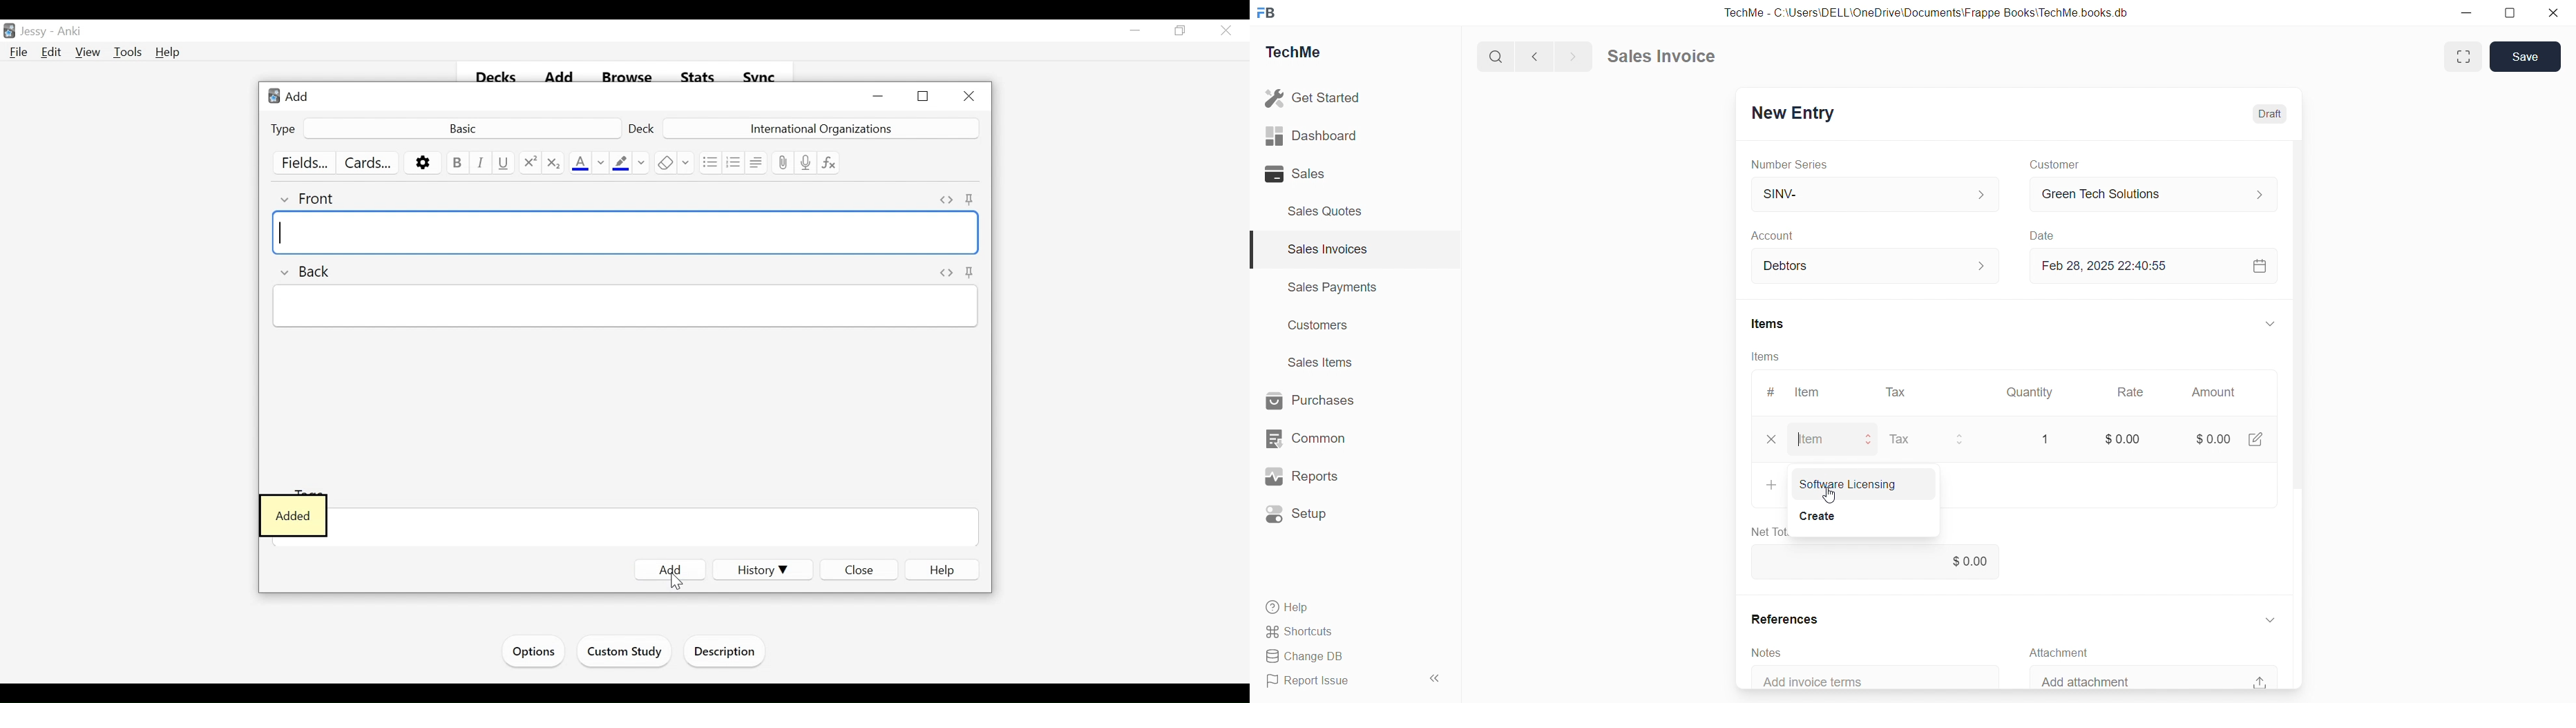  What do you see at coordinates (972, 199) in the screenshot?
I see `Toggle sticky` at bounding box center [972, 199].